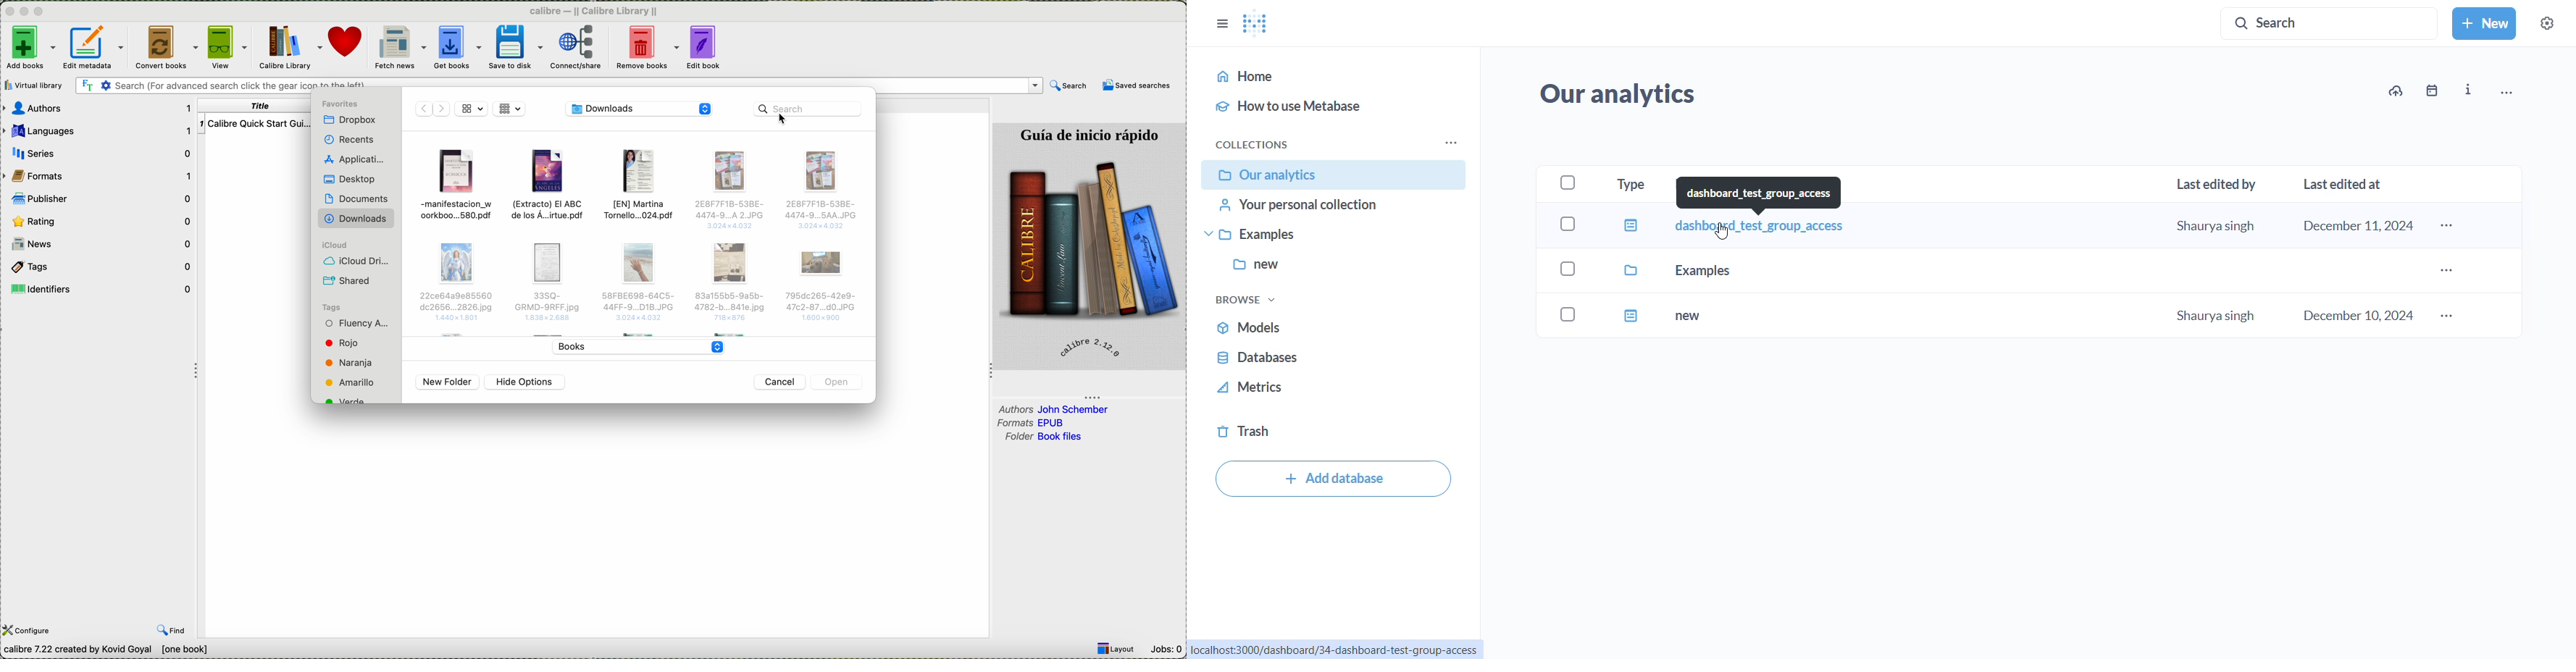 This screenshot has width=2576, height=672. I want to click on dashboard_test_group_access, so click(1917, 228).